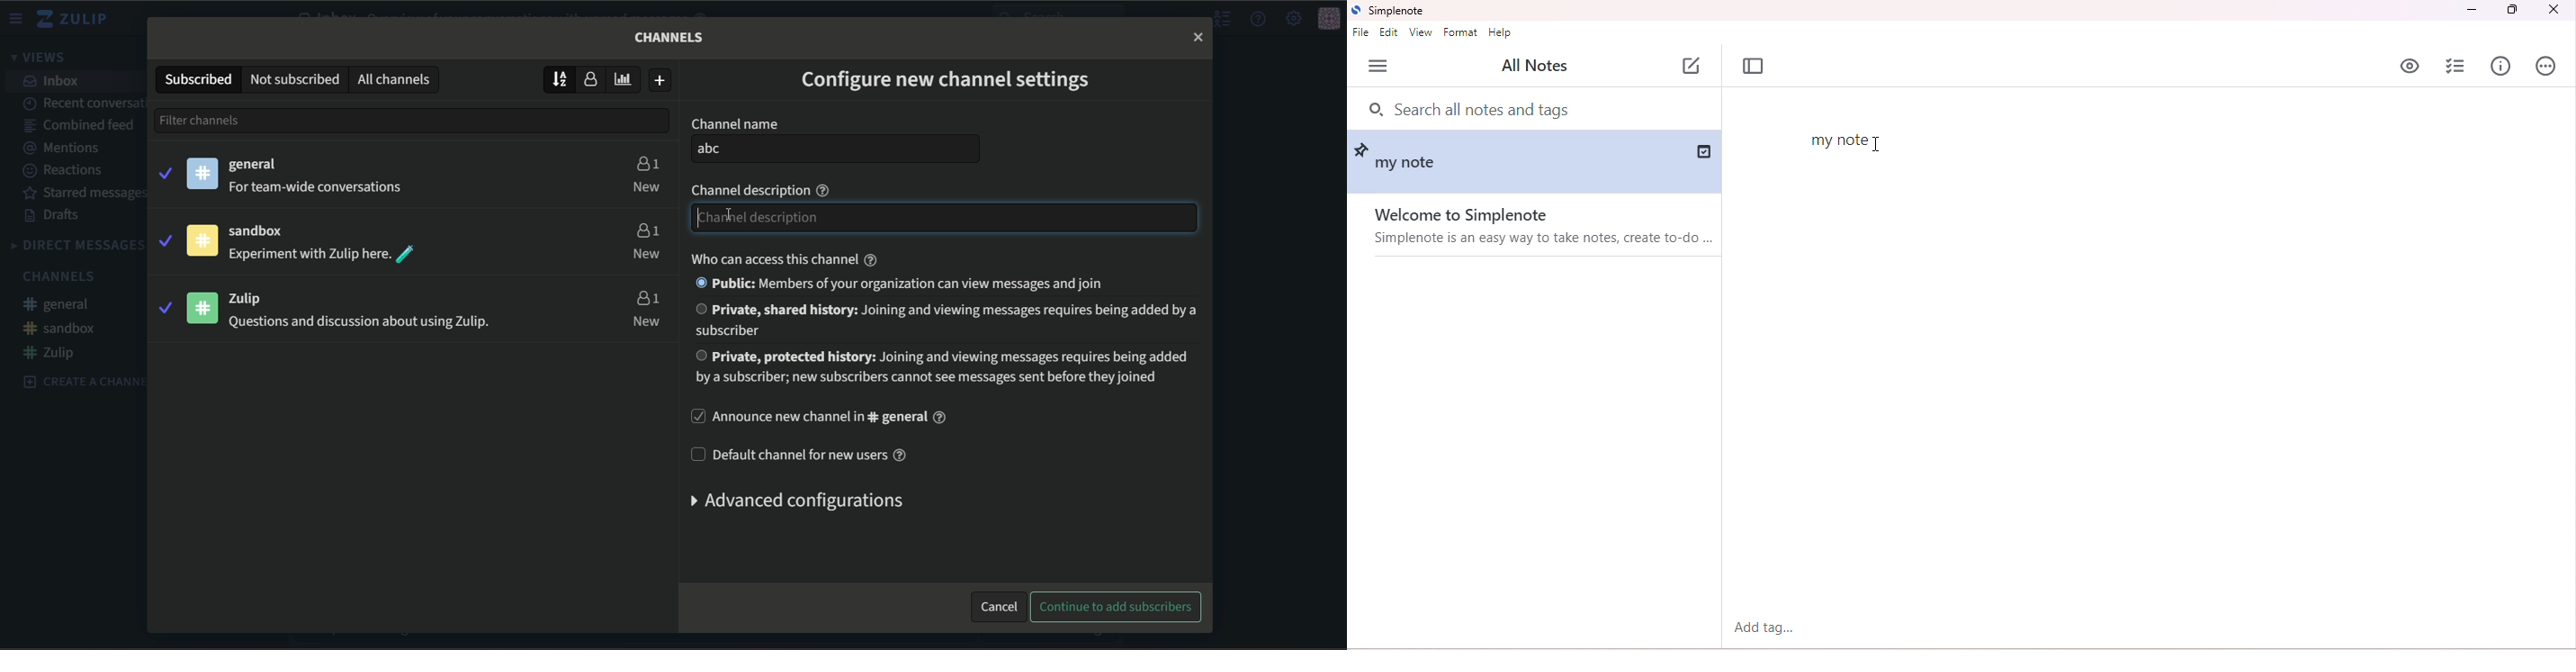  I want to click on close, so click(1198, 36).